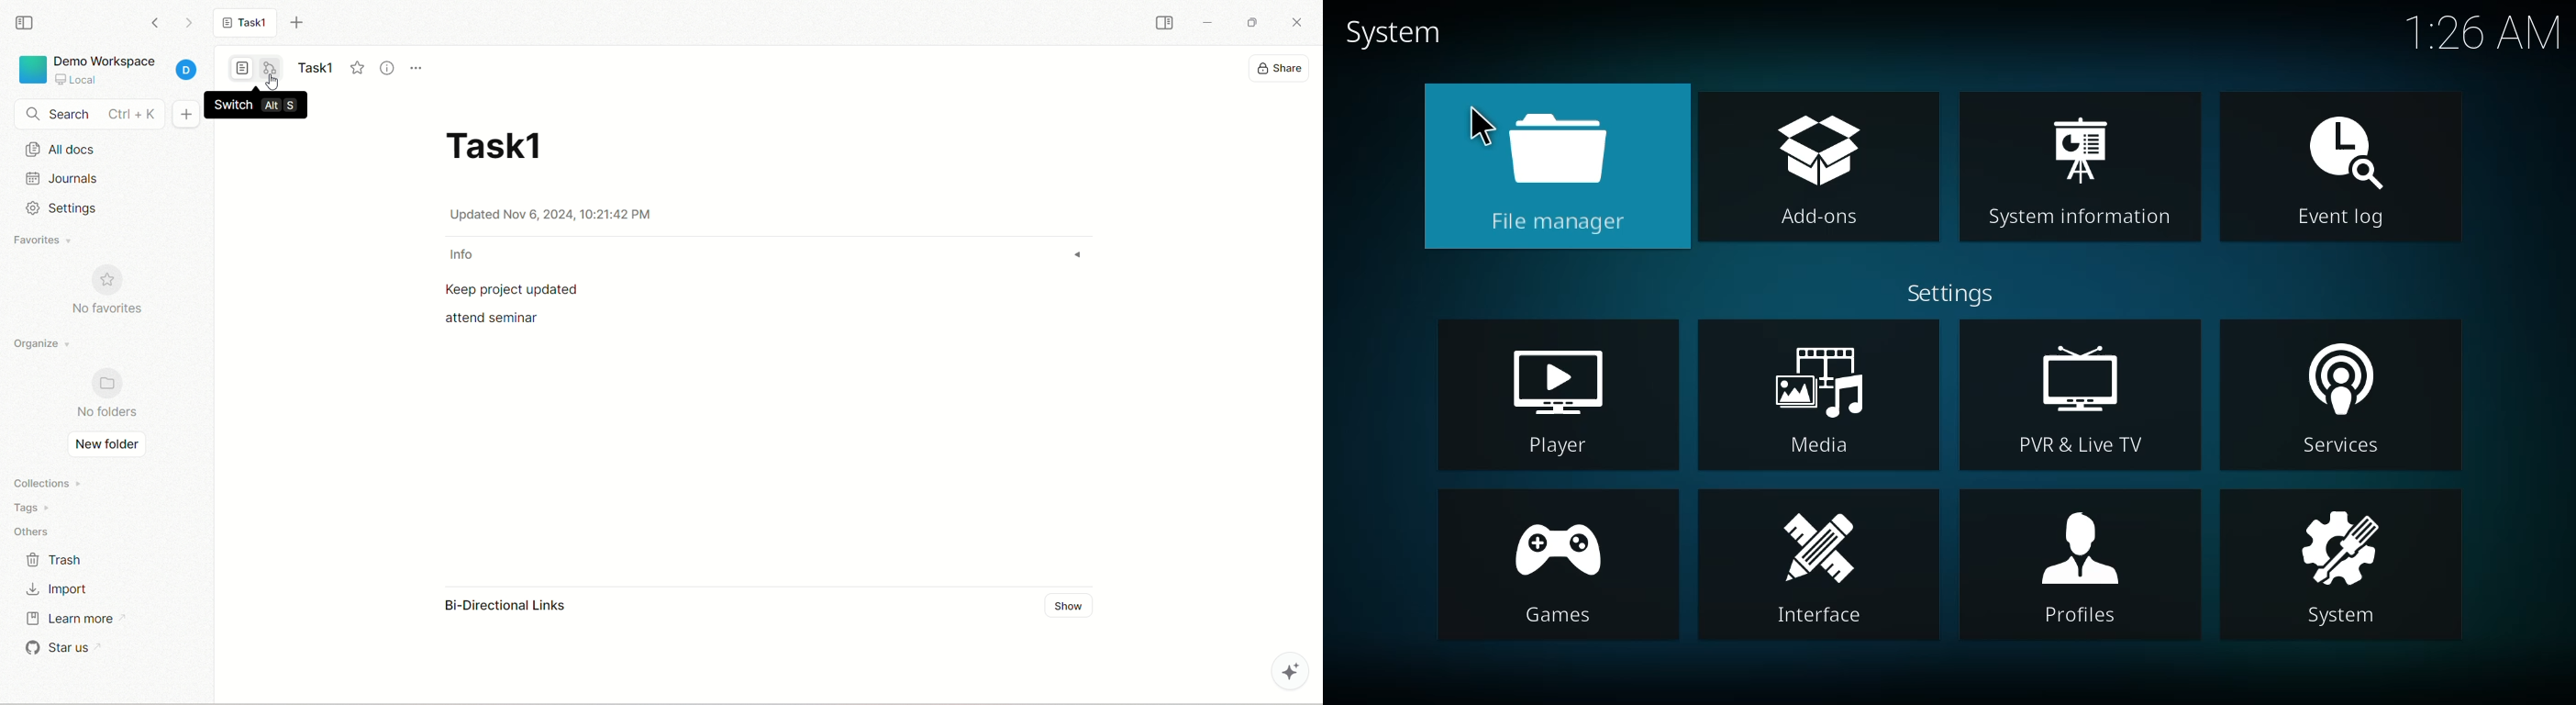 This screenshot has height=728, width=2576. I want to click on go forward, so click(188, 23).